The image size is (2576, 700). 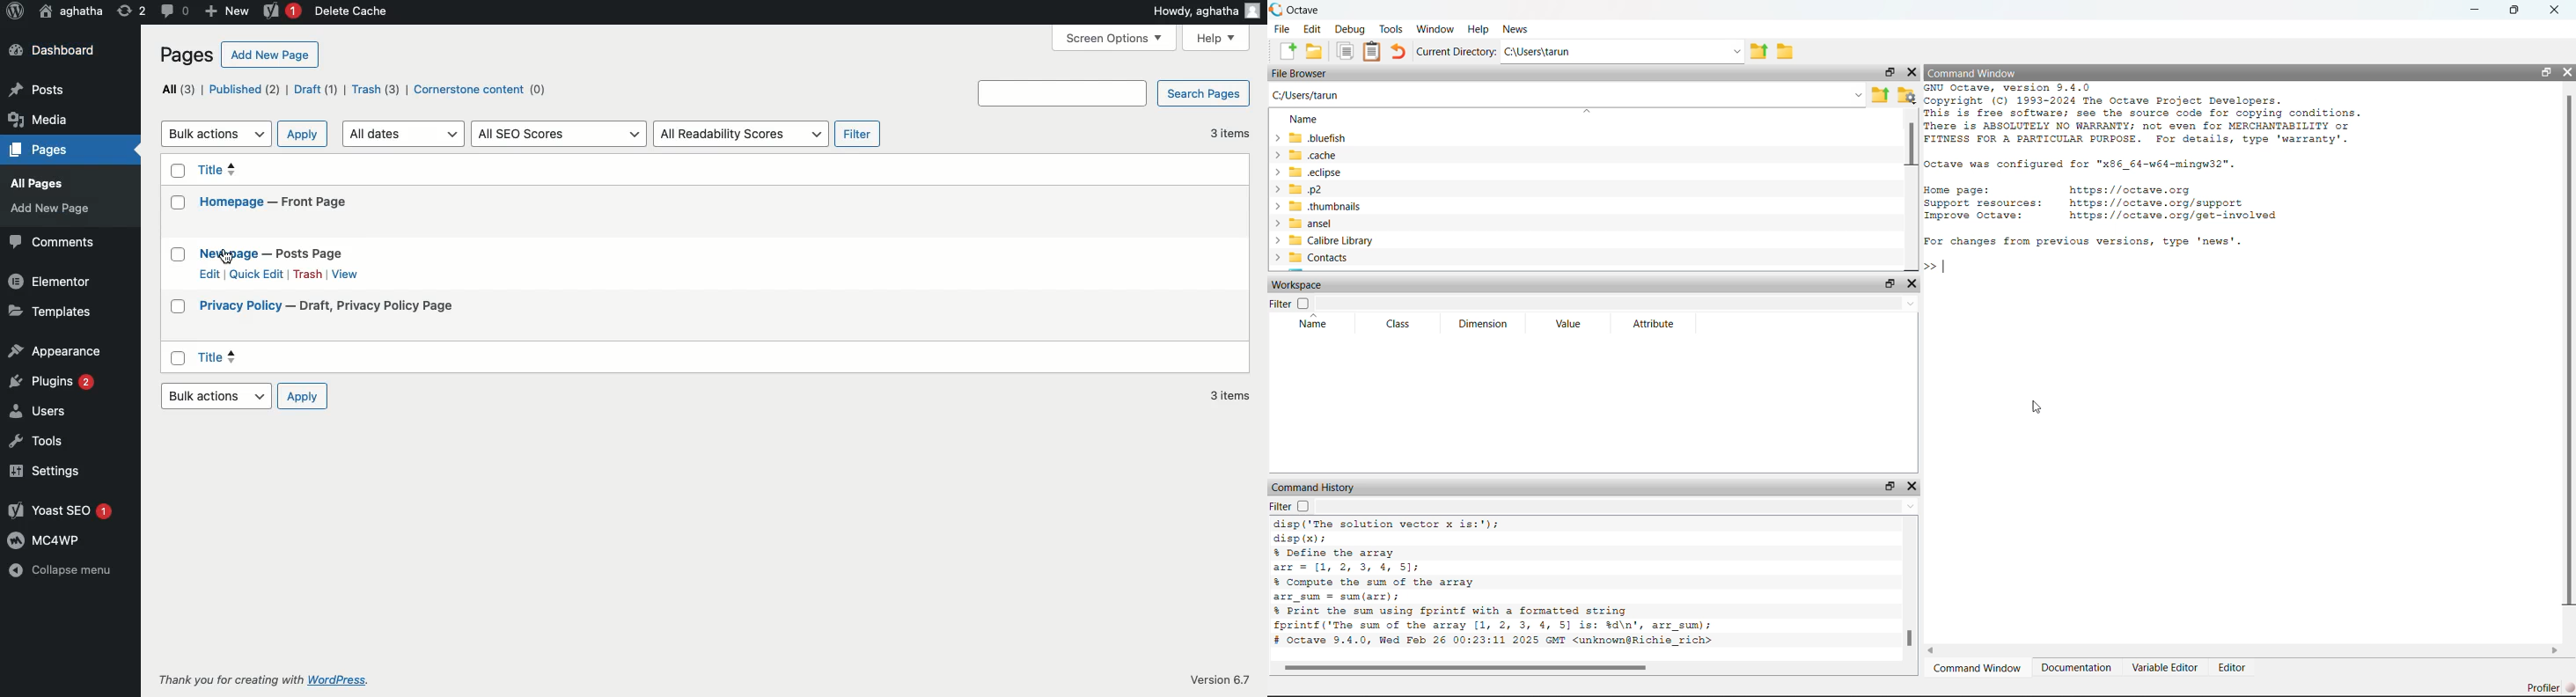 What do you see at coordinates (176, 169) in the screenshot?
I see `Checkbox` at bounding box center [176, 169].